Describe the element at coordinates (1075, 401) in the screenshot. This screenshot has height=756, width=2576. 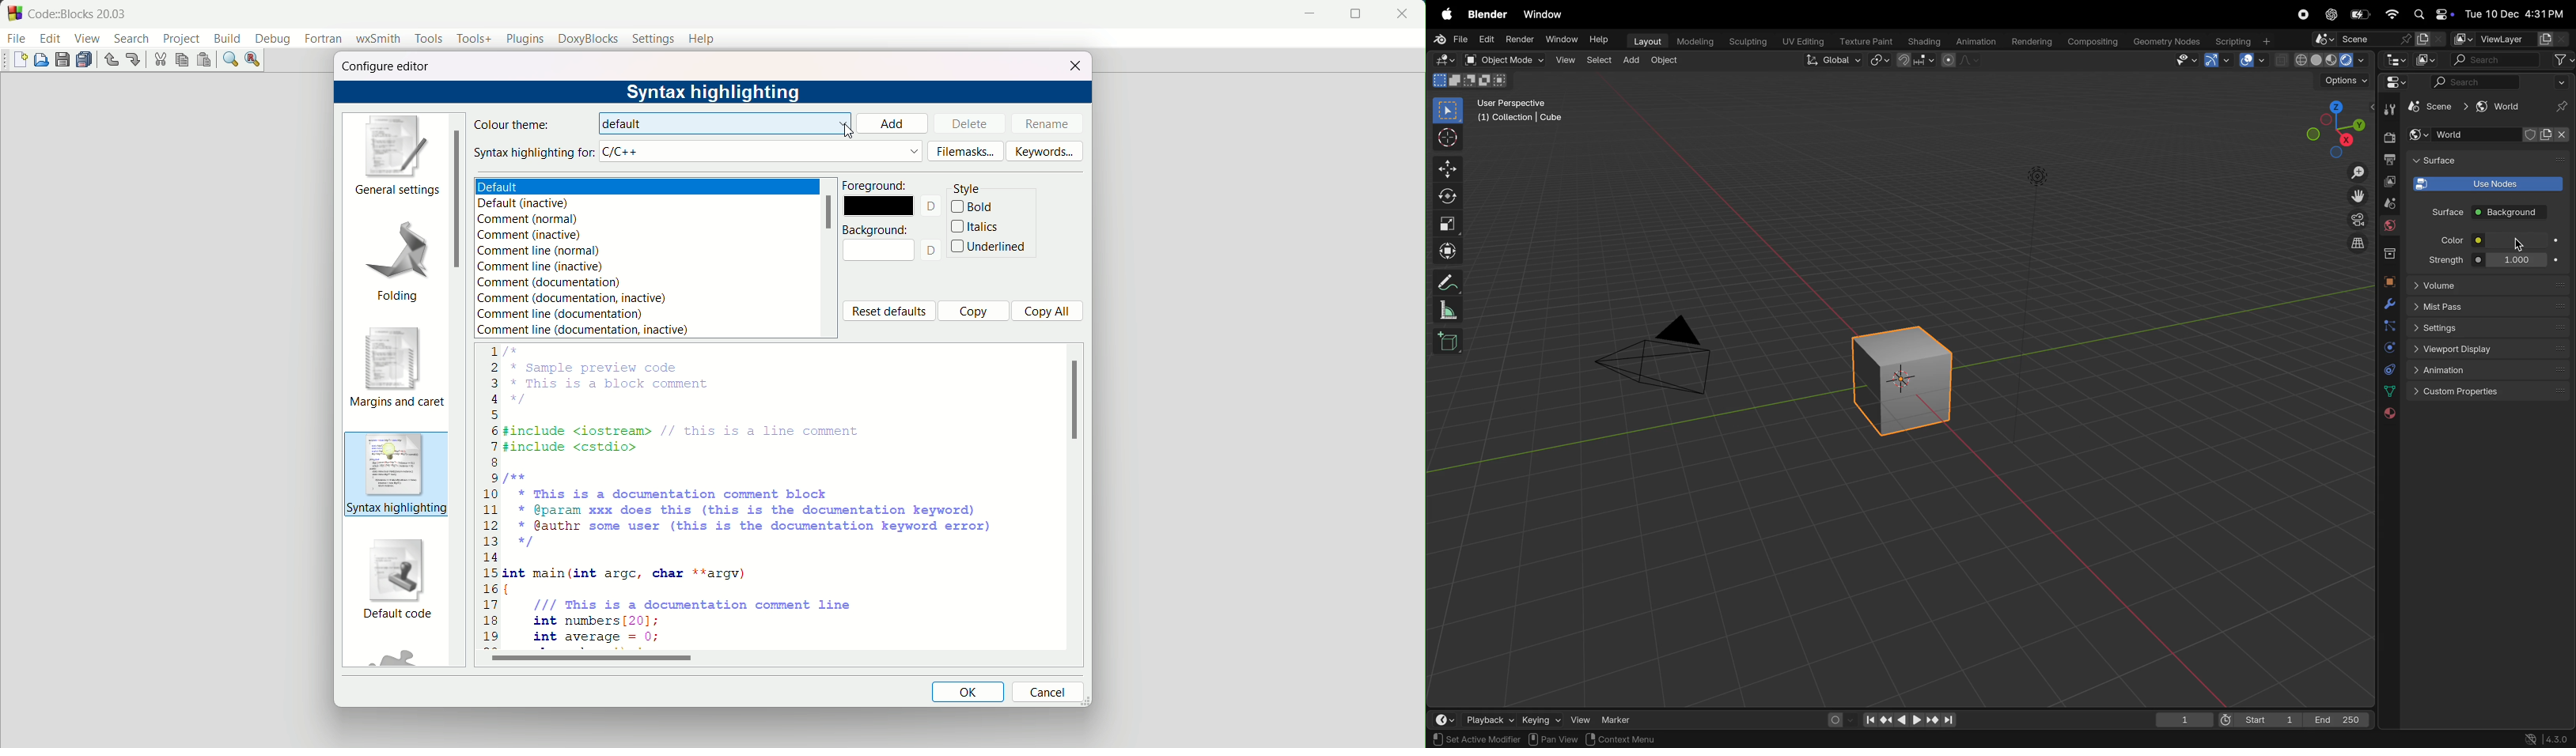
I see `scroll bar` at that location.